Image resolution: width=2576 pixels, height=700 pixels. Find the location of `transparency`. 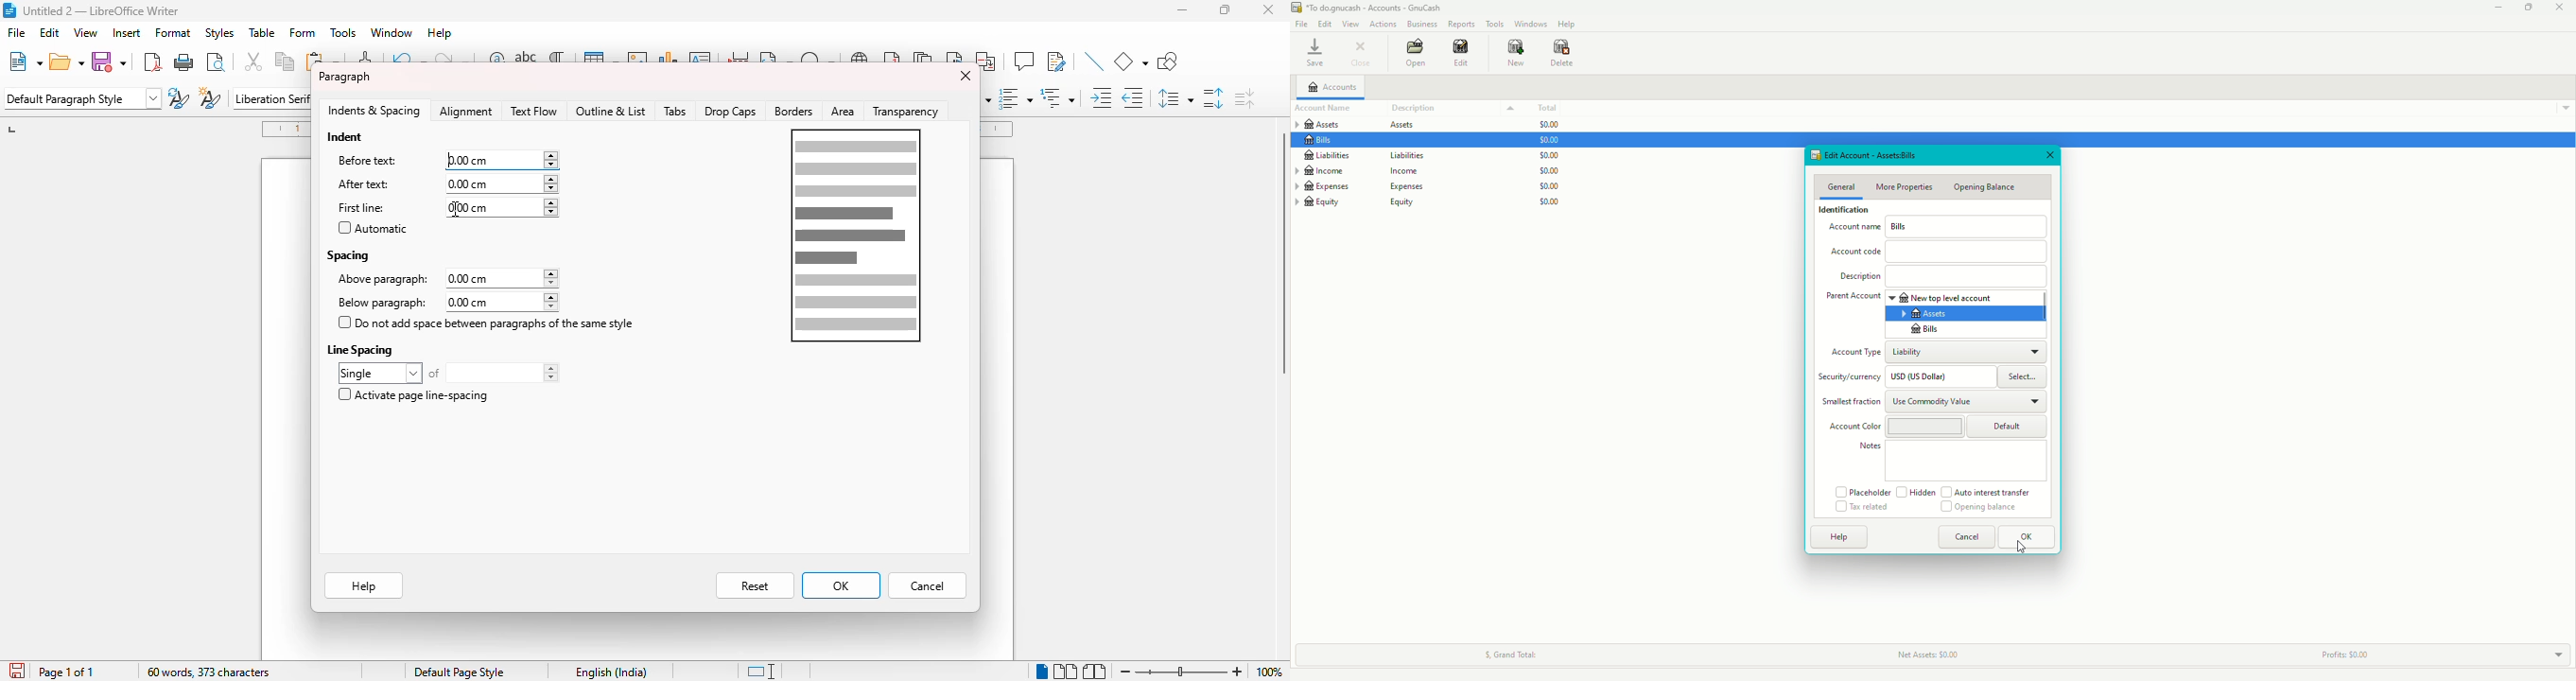

transparency is located at coordinates (909, 111).